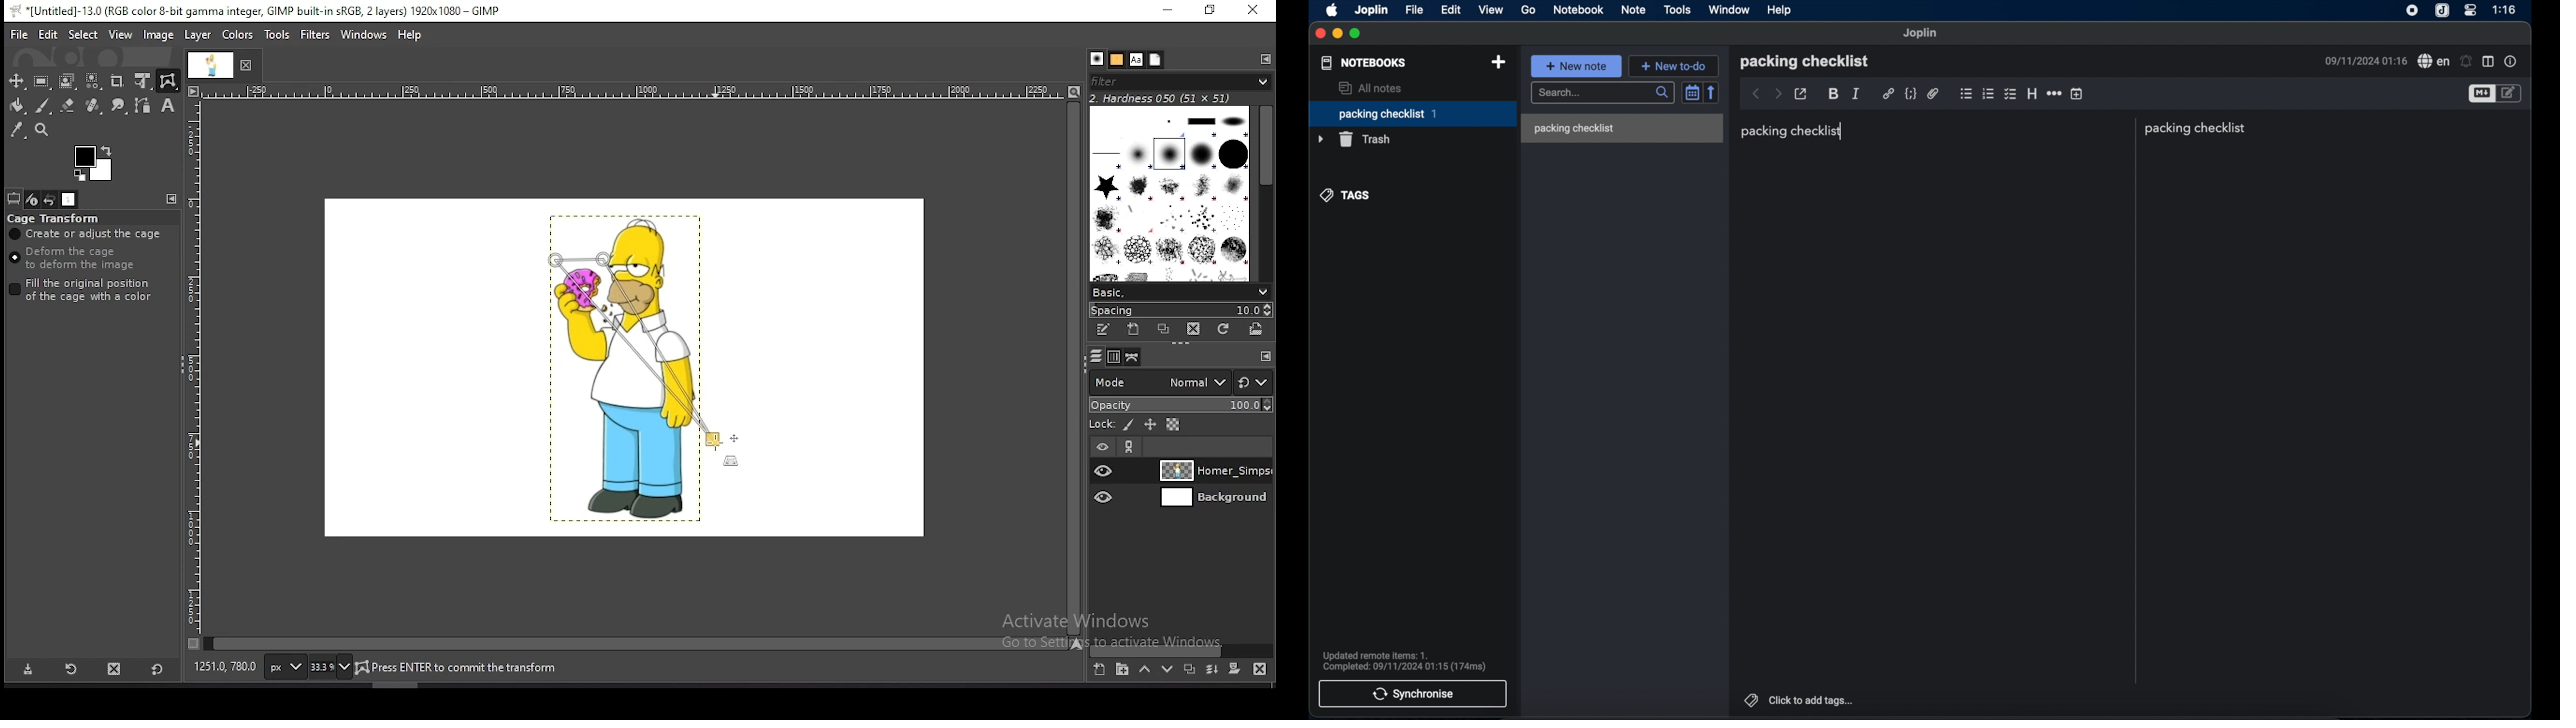 This screenshot has width=2576, height=728. What do you see at coordinates (2198, 129) in the screenshot?
I see `packing checklist` at bounding box center [2198, 129].